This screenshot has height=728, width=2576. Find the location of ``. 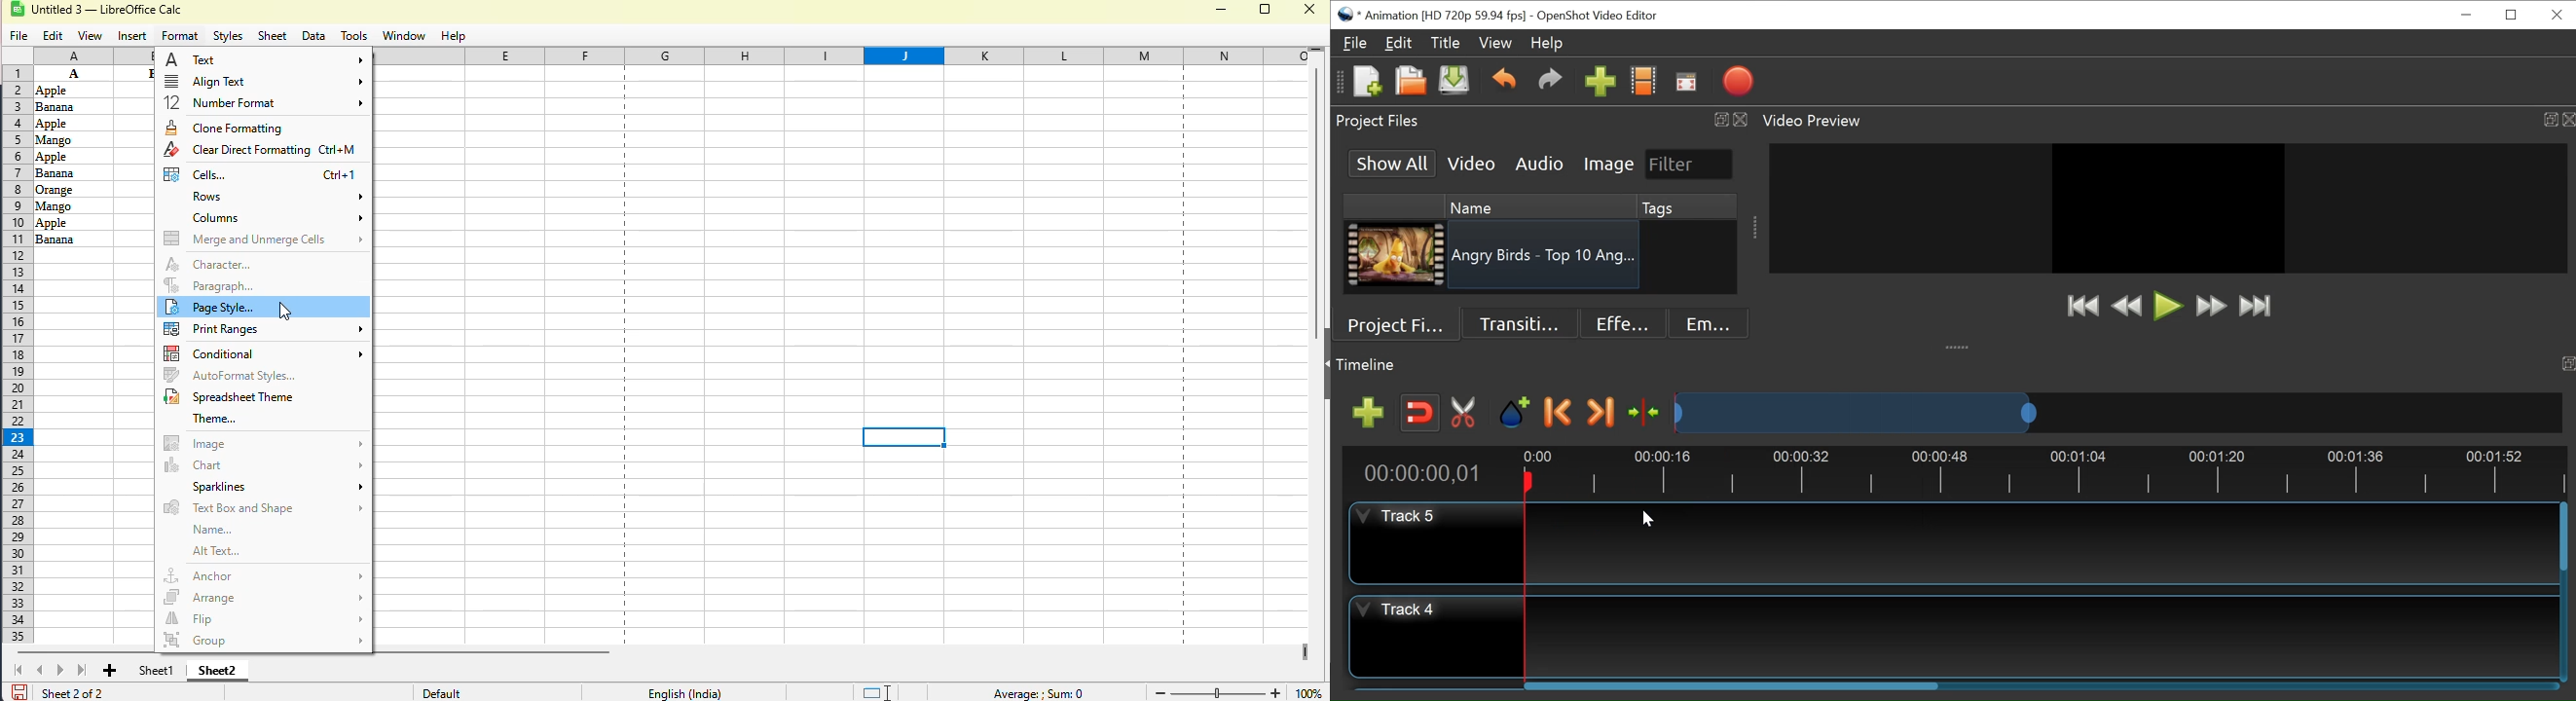

 is located at coordinates (74, 222).